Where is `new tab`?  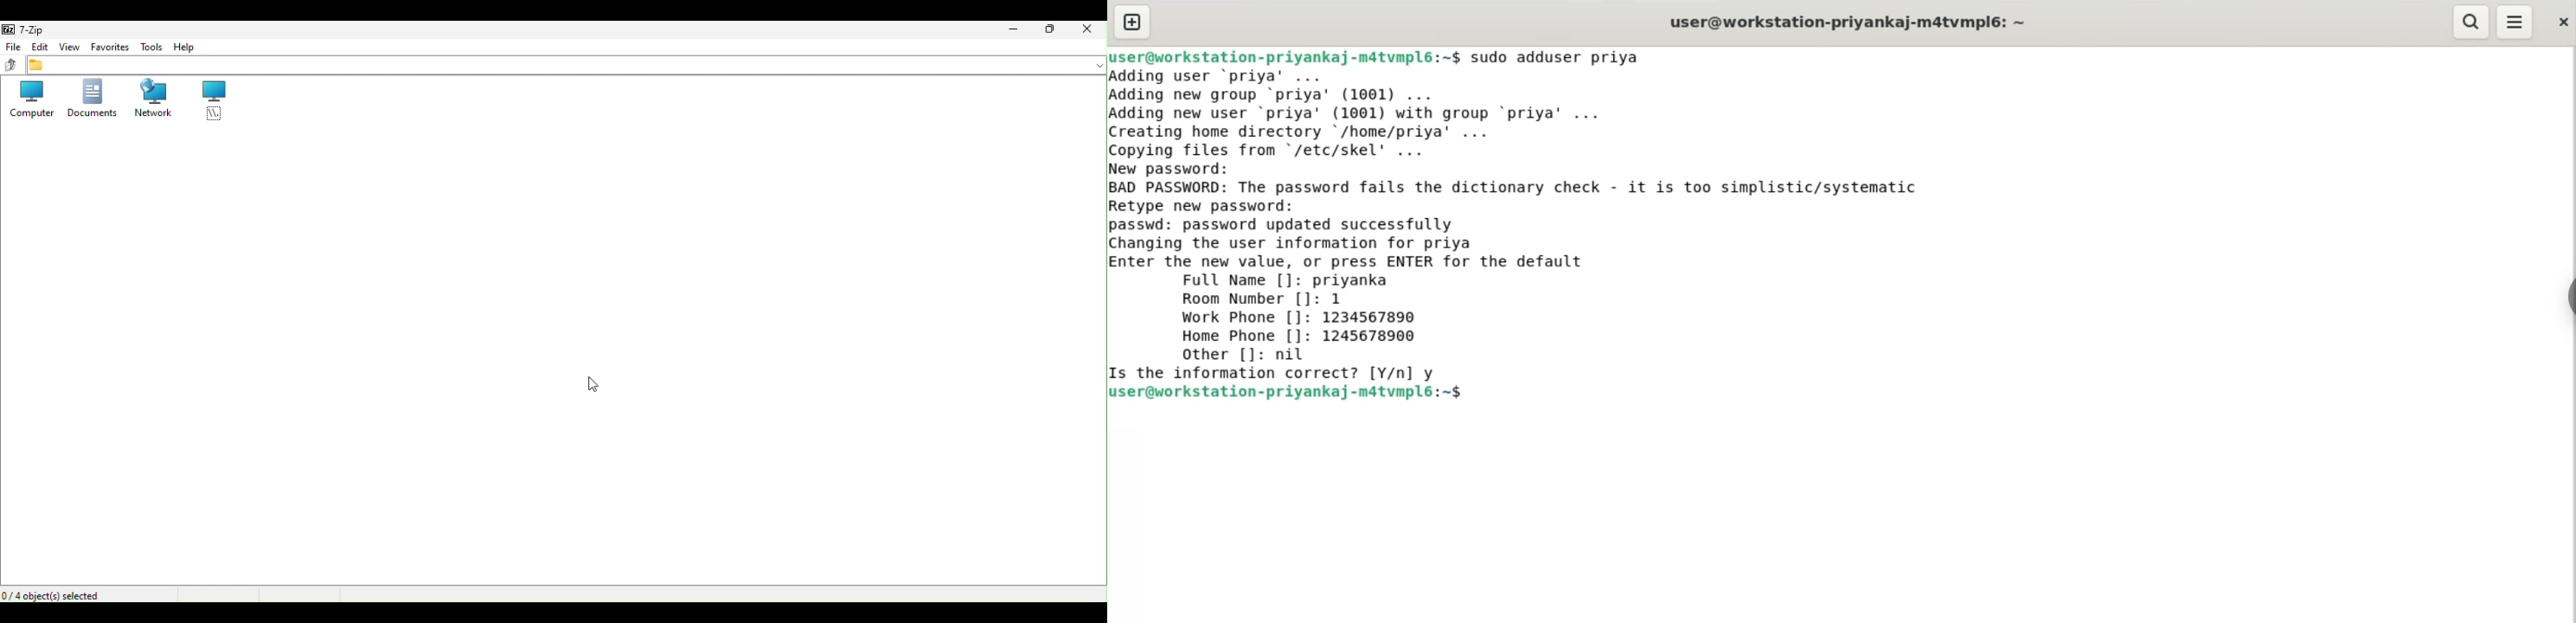
new tab is located at coordinates (1132, 22).